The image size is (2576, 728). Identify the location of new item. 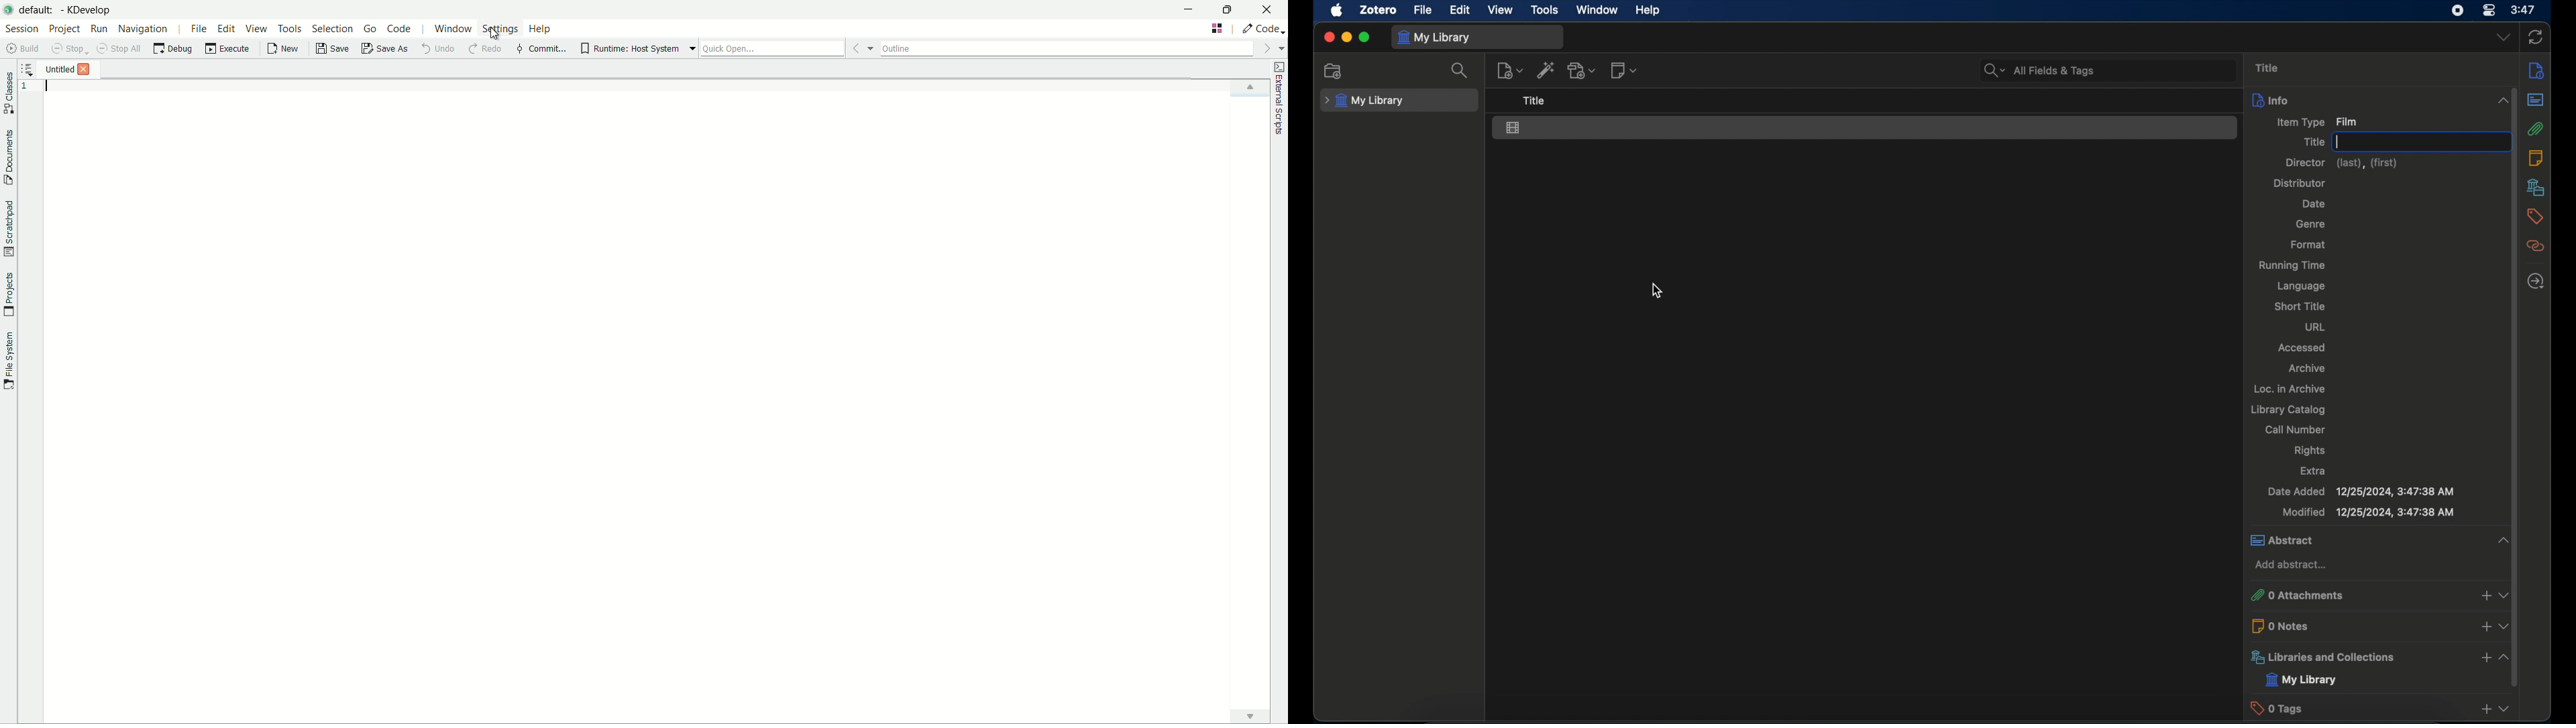
(1509, 70).